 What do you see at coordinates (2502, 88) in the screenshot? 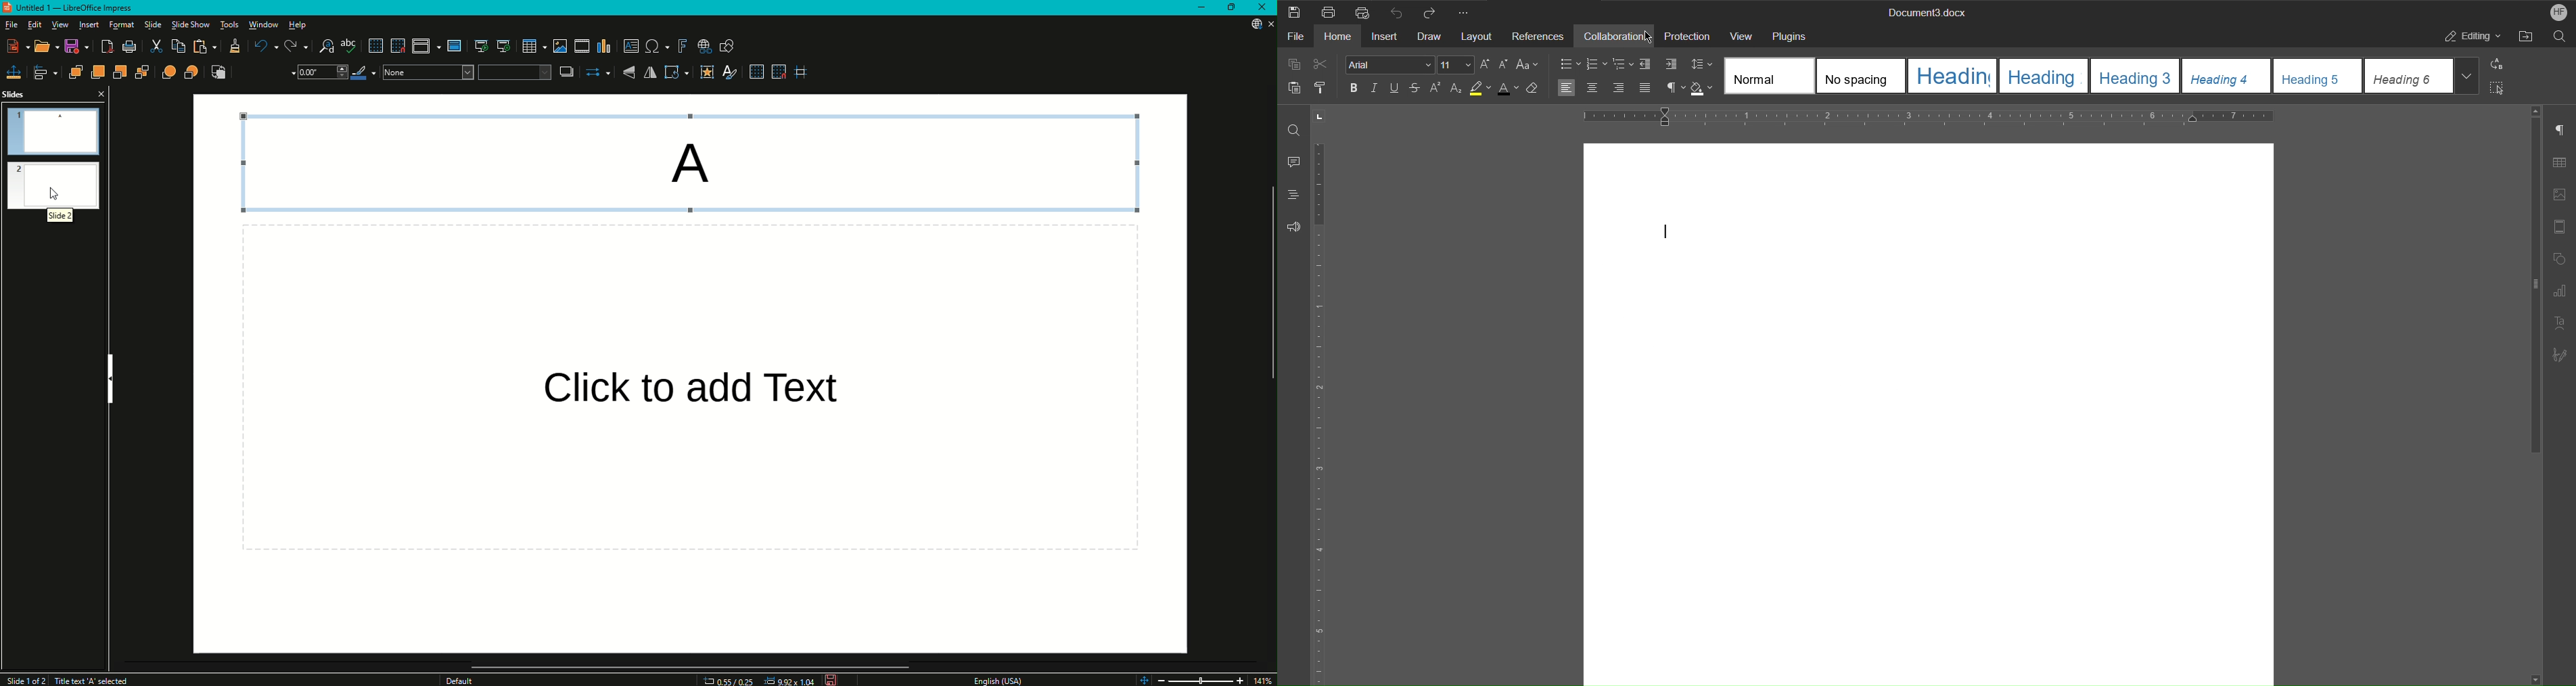
I see `Select All` at bounding box center [2502, 88].